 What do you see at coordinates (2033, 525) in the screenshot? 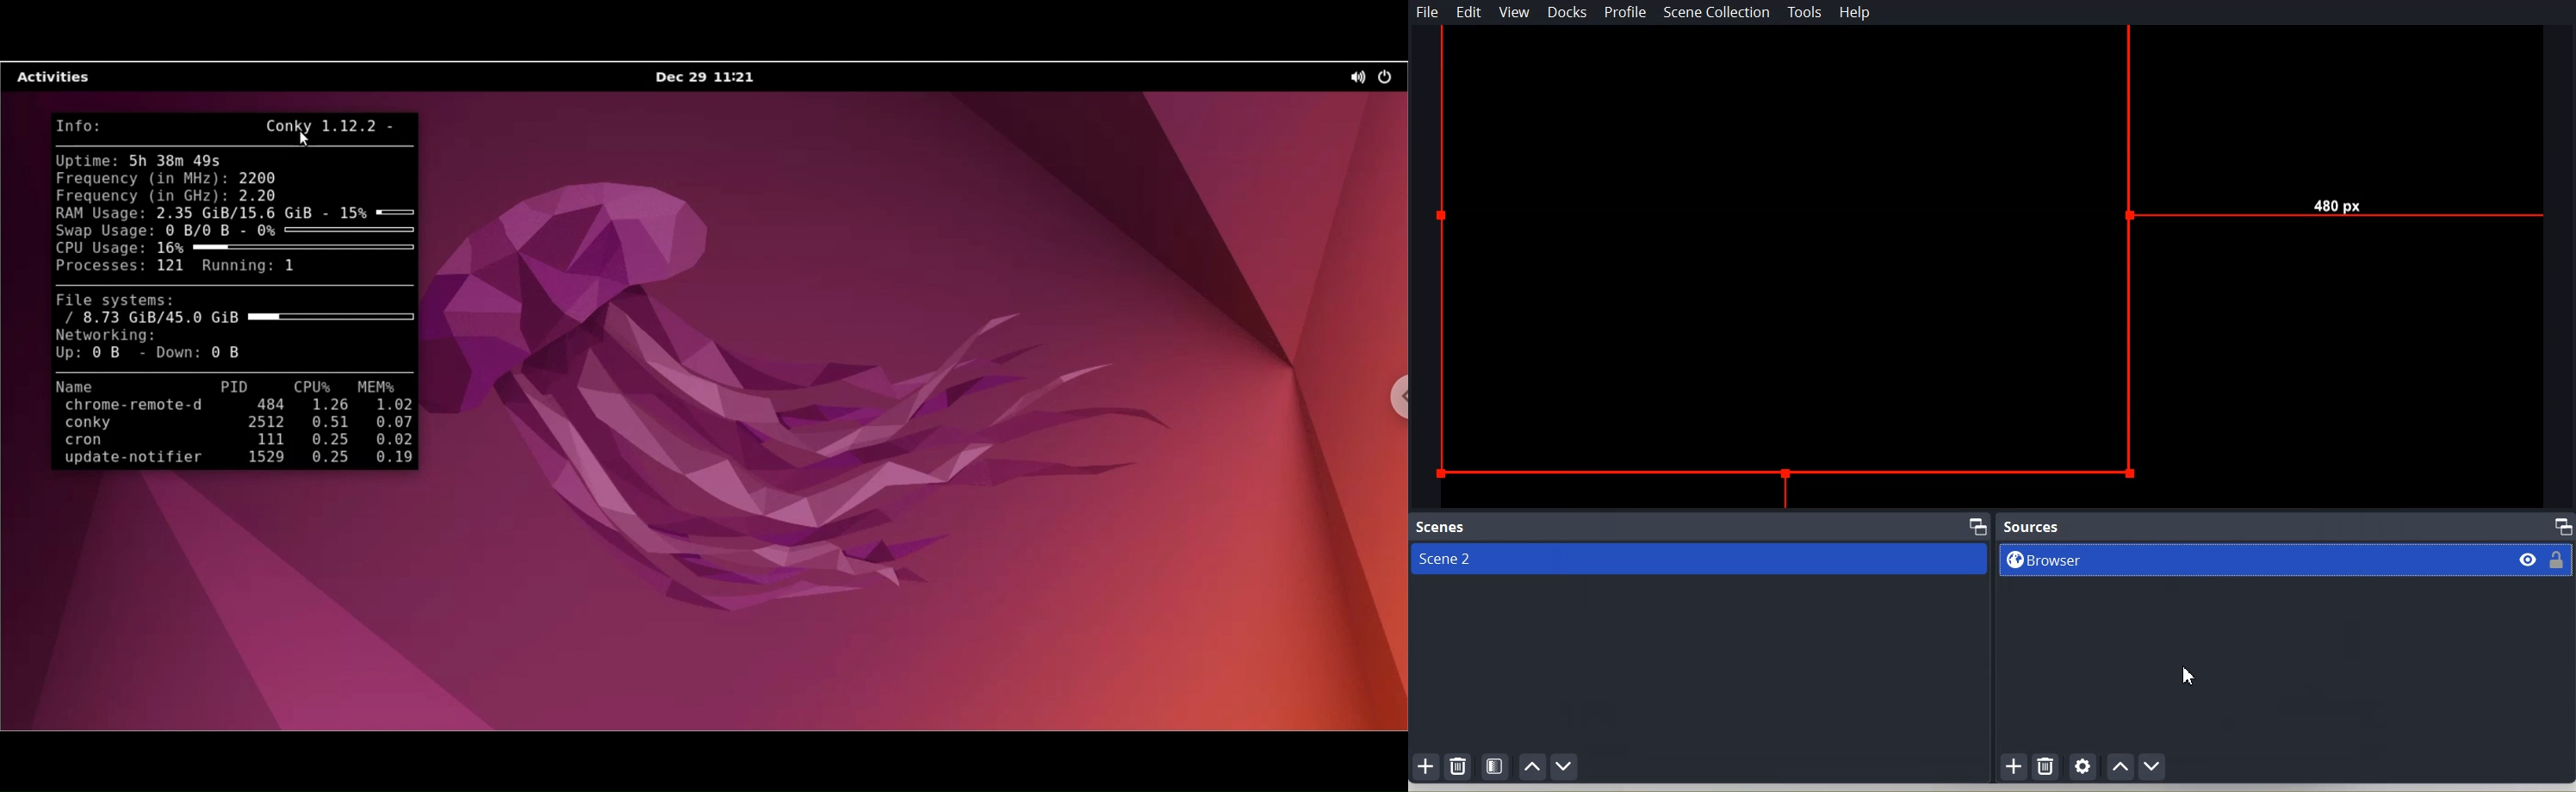
I see `sources` at bounding box center [2033, 525].